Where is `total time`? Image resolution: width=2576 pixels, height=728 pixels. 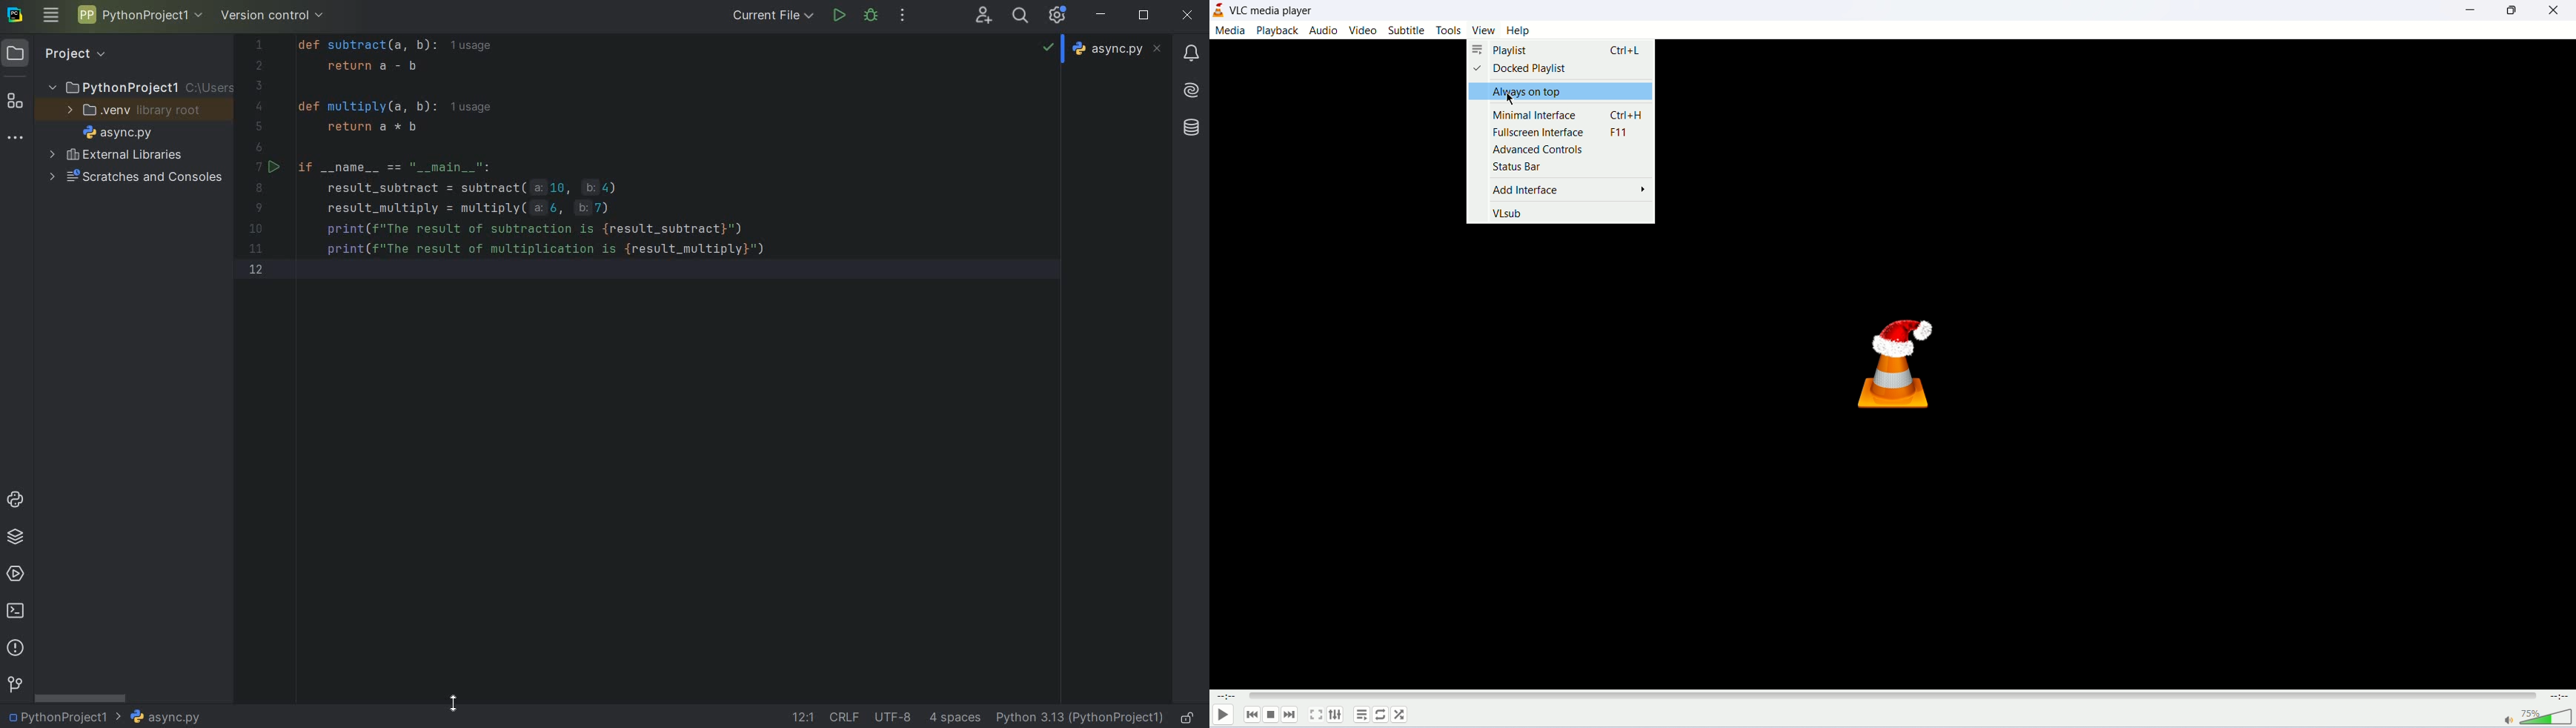 total time is located at coordinates (2562, 697).